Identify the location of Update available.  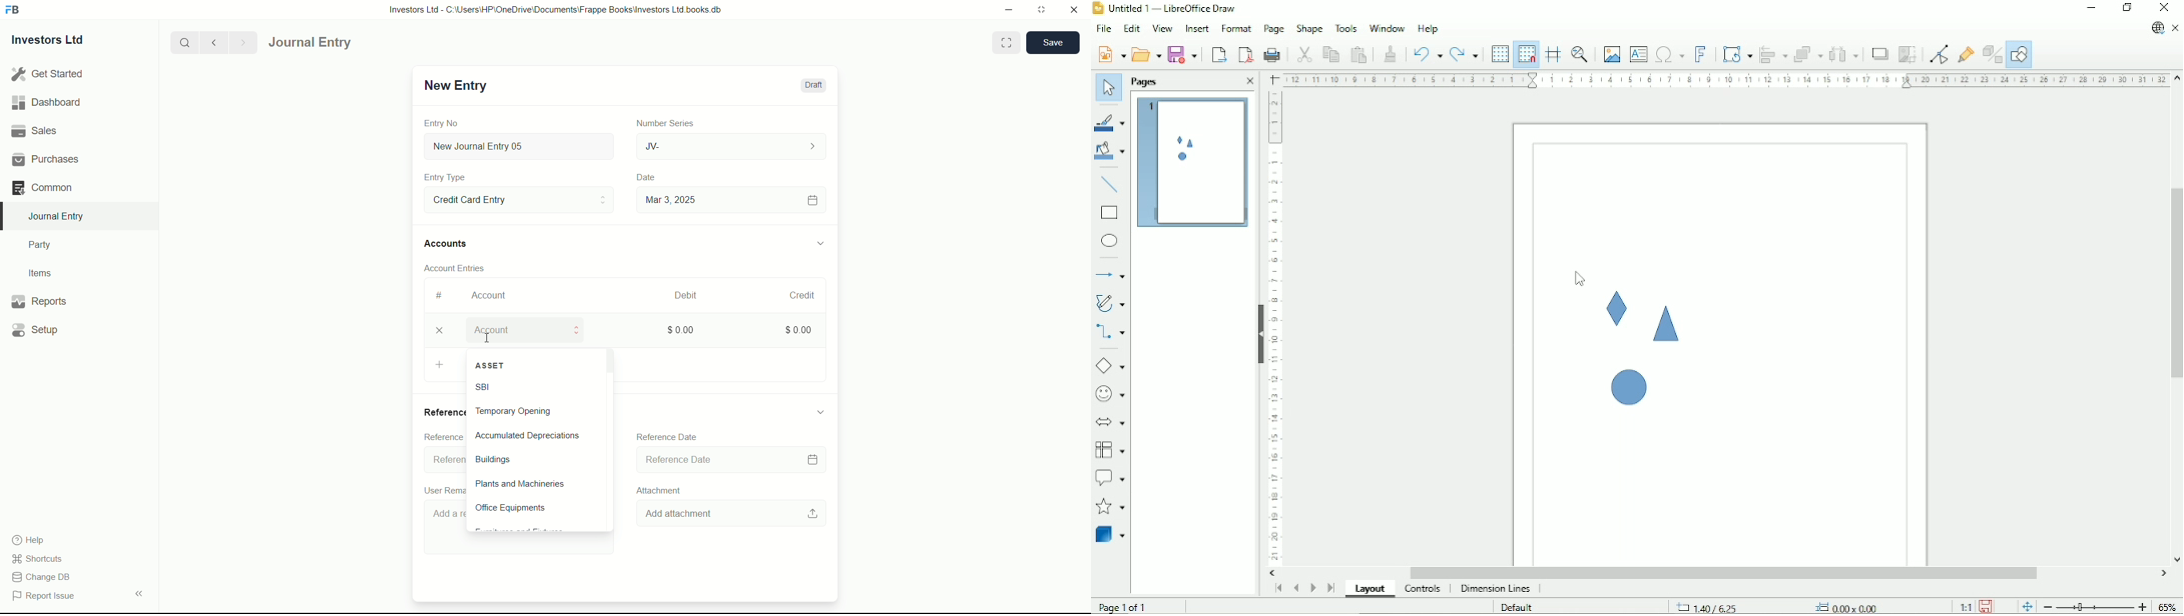
(2157, 28).